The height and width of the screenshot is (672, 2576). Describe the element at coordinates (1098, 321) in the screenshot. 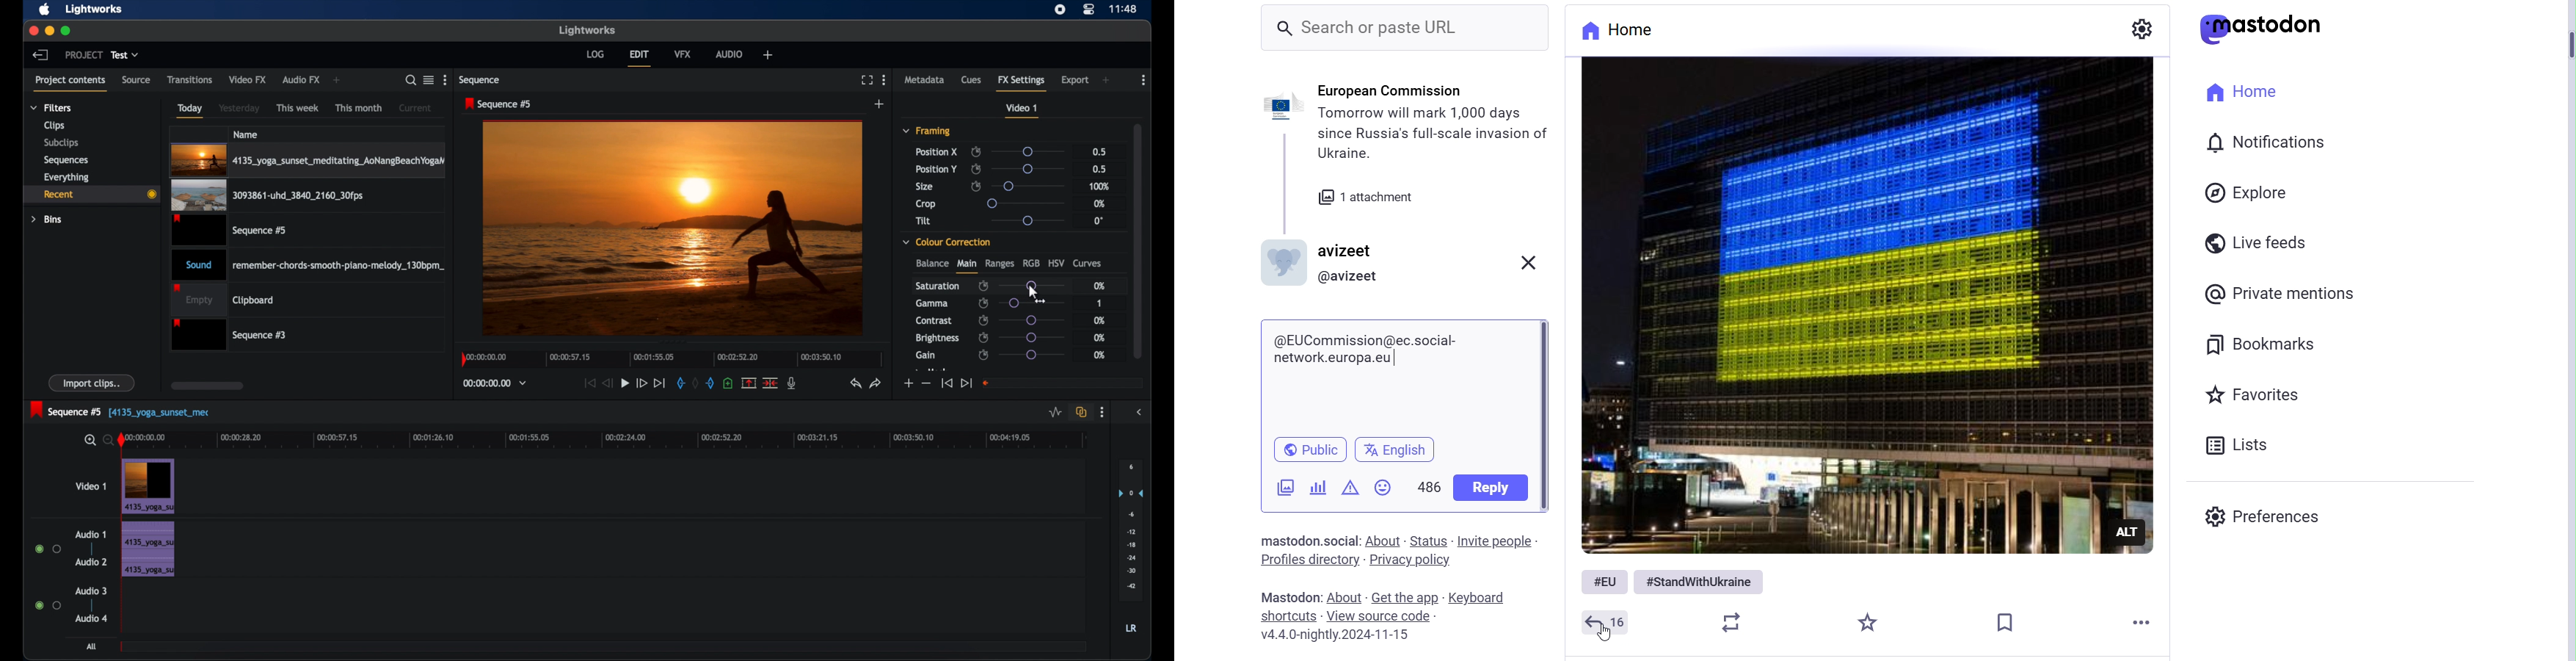

I see `0%` at that location.